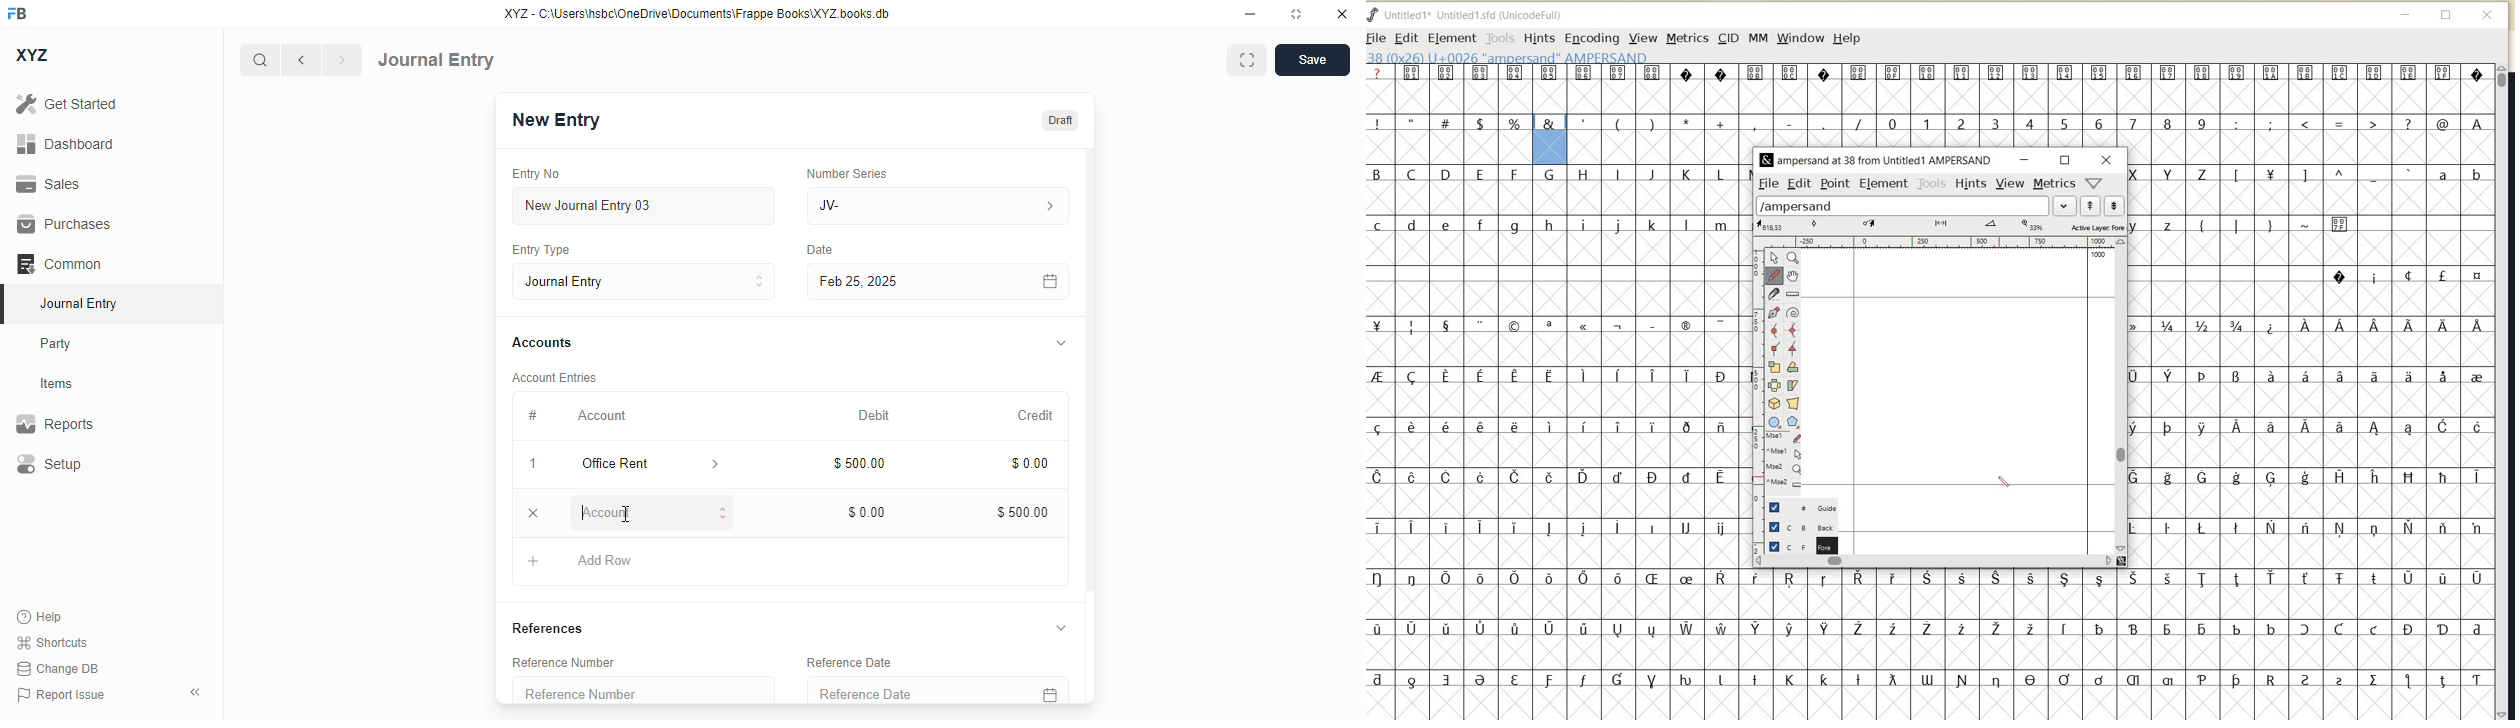 This screenshot has width=2520, height=728. What do you see at coordinates (197, 692) in the screenshot?
I see `toggle sidebar` at bounding box center [197, 692].